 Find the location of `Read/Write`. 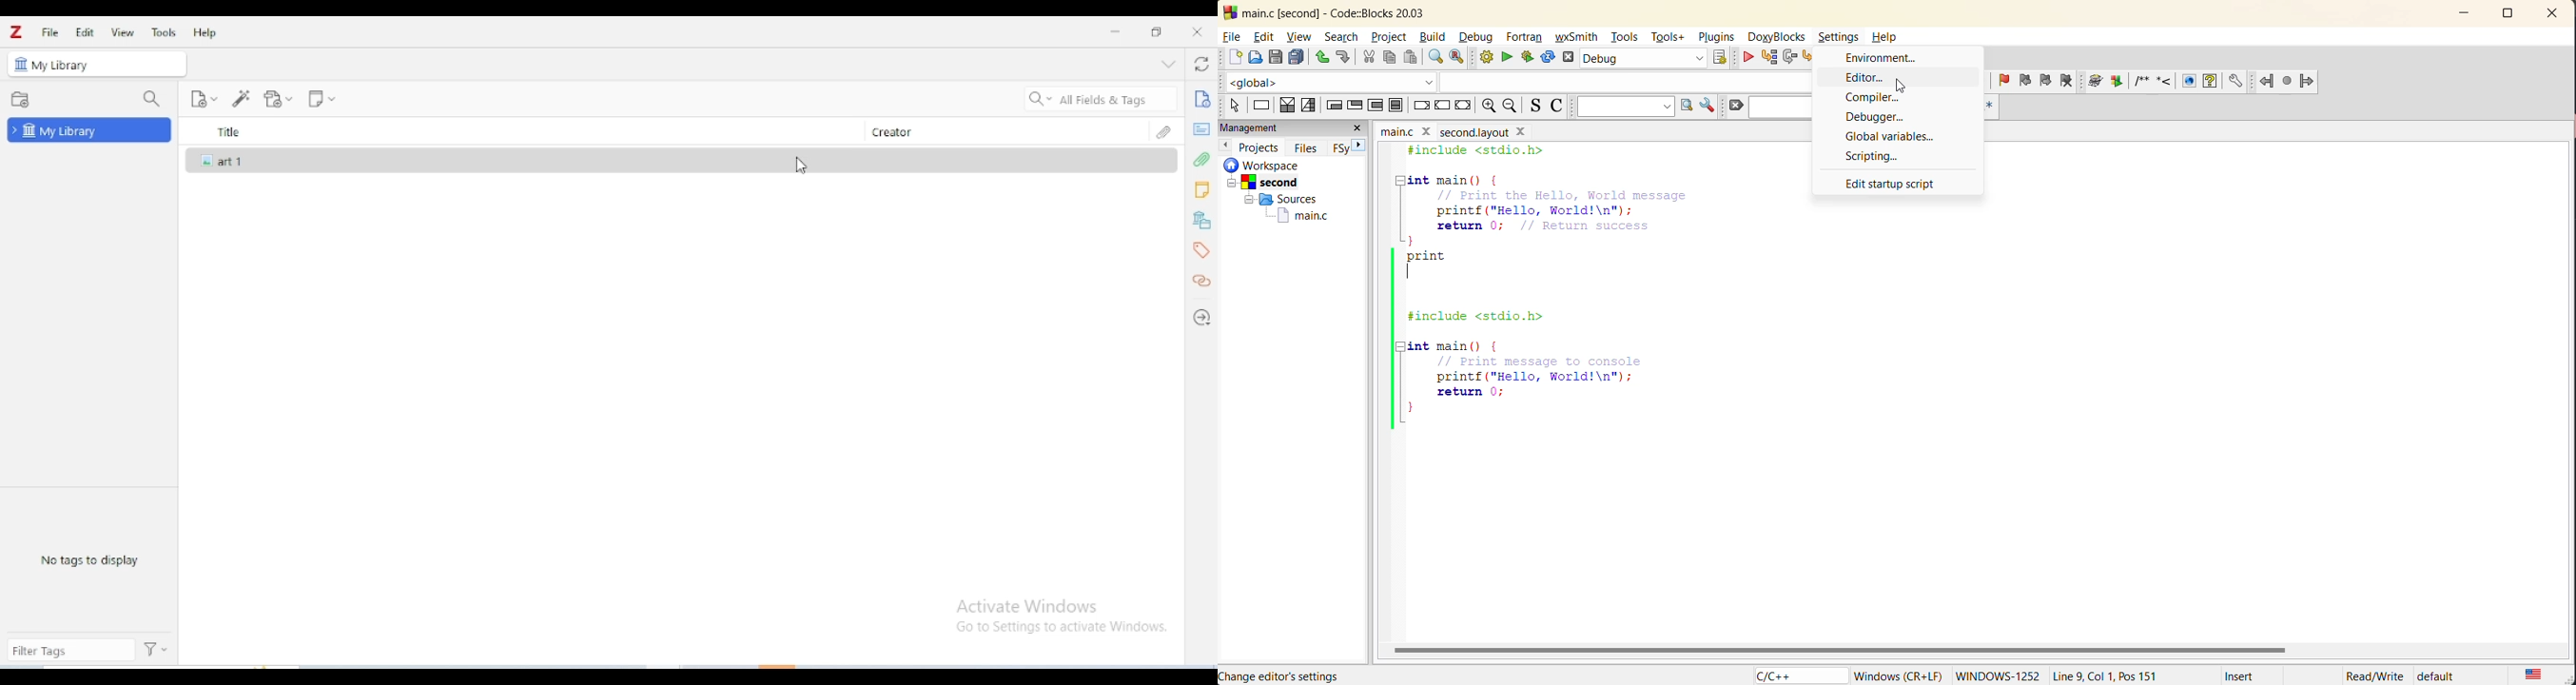

Read/Write is located at coordinates (2375, 675).